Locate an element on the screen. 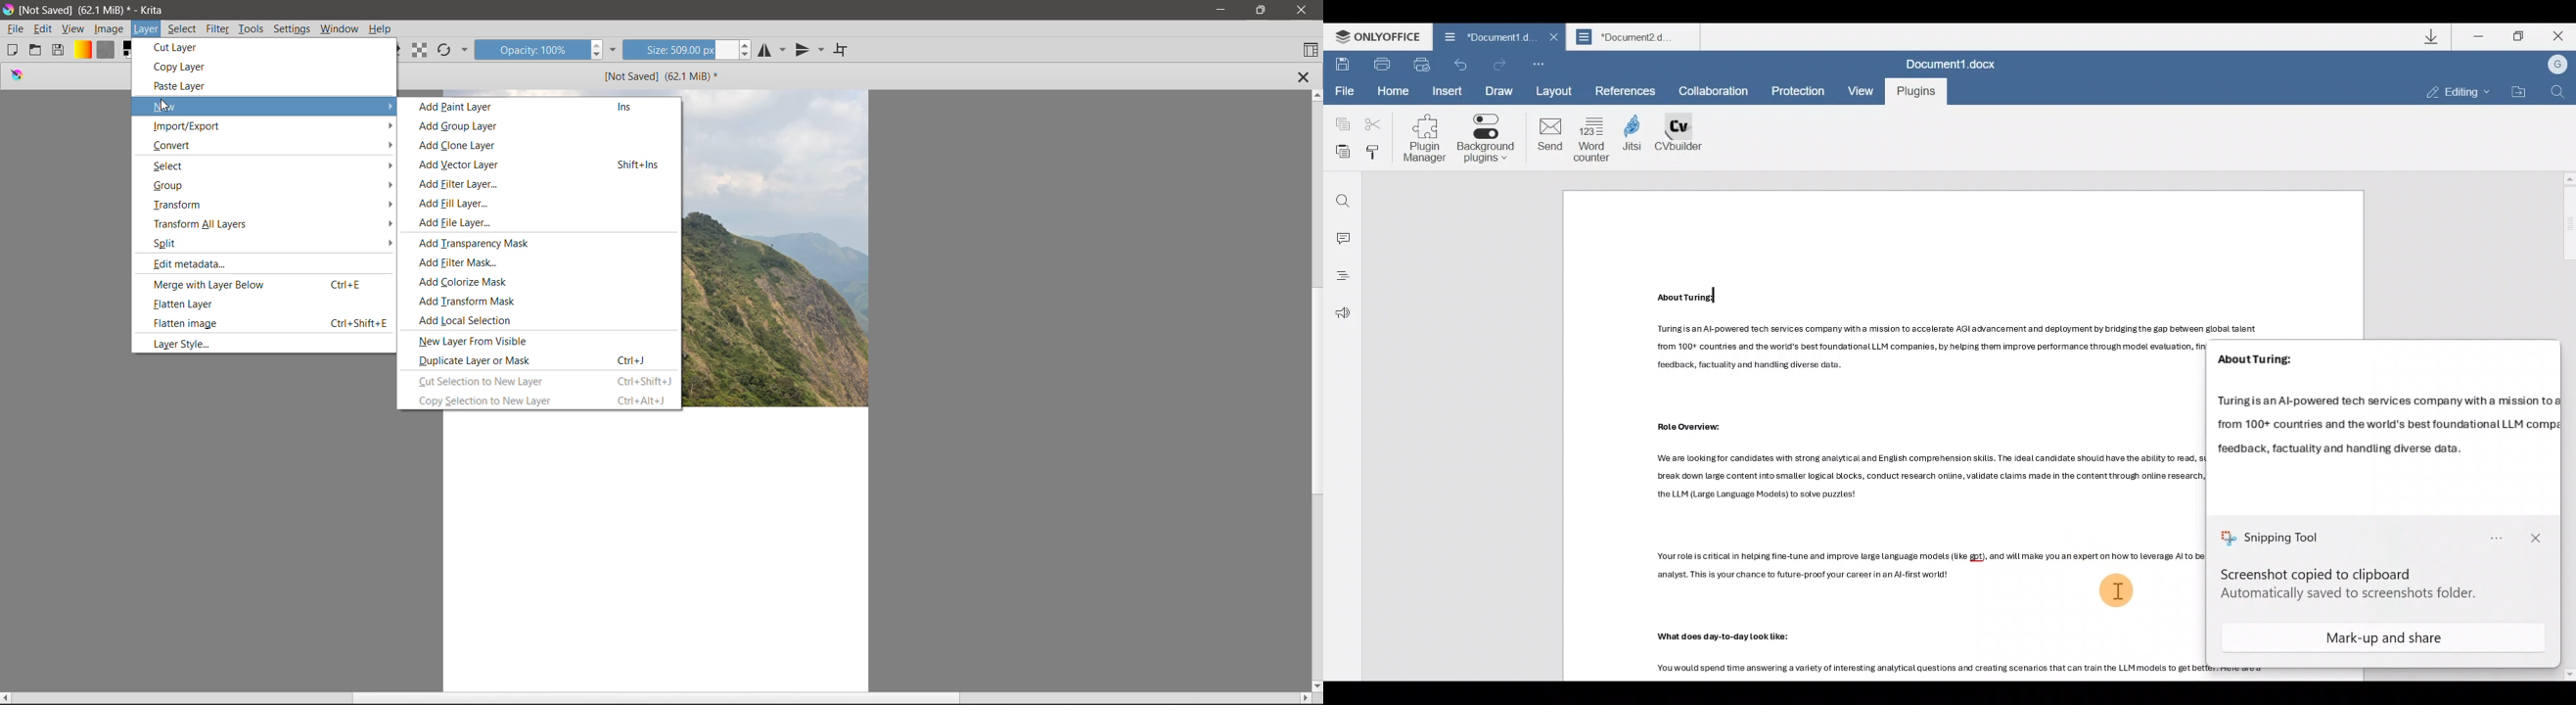 The image size is (2576, 728). Vertical Scroll Tab is located at coordinates (1316, 390).